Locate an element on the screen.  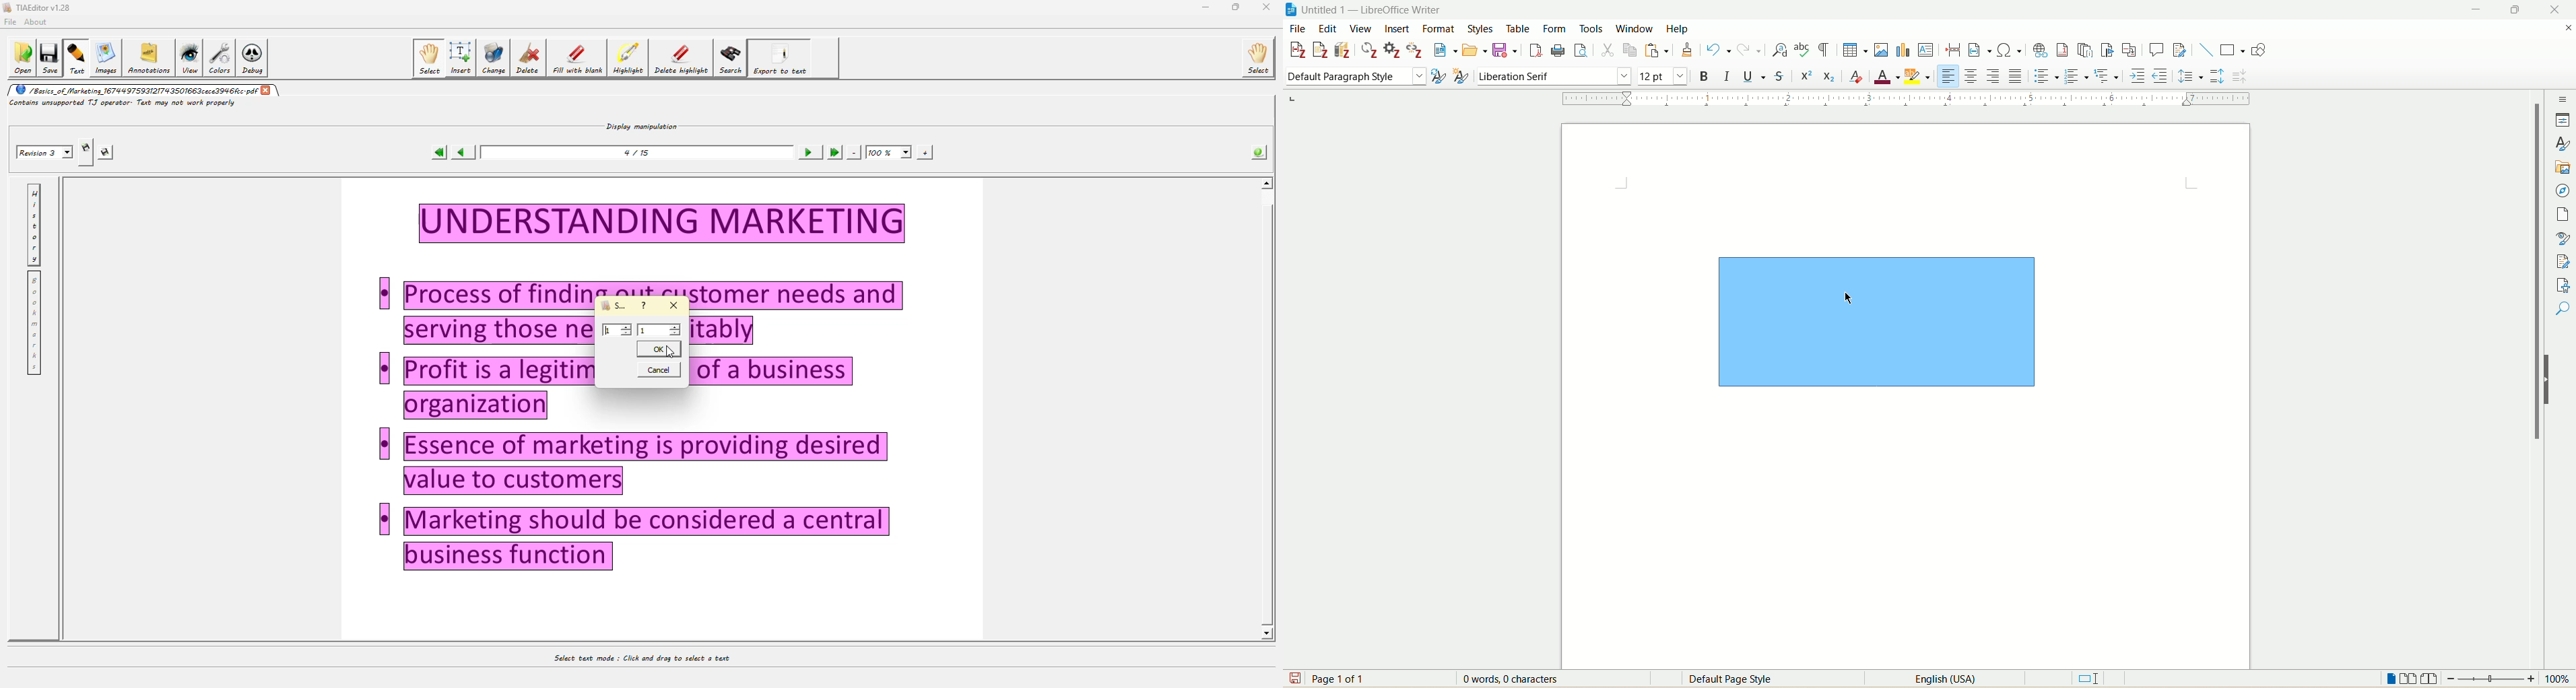
insert comment is located at coordinates (2157, 50).